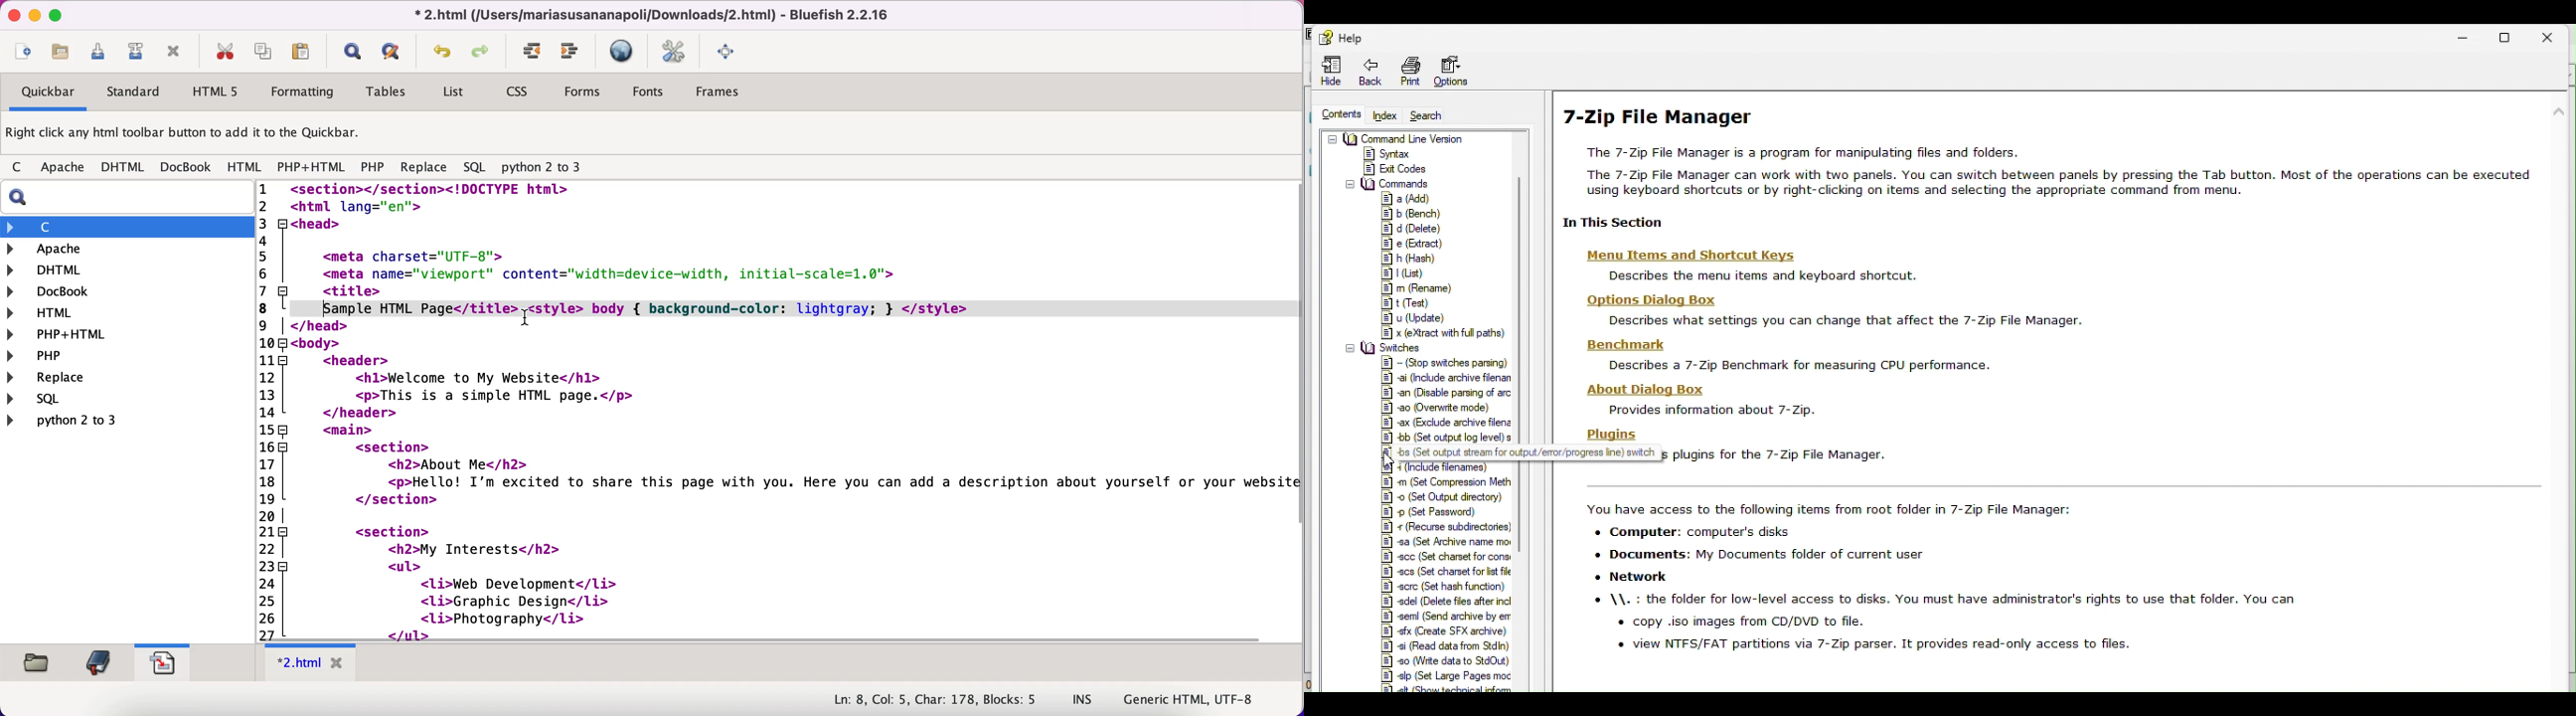  Describe the element at coordinates (390, 92) in the screenshot. I see `tables` at that location.